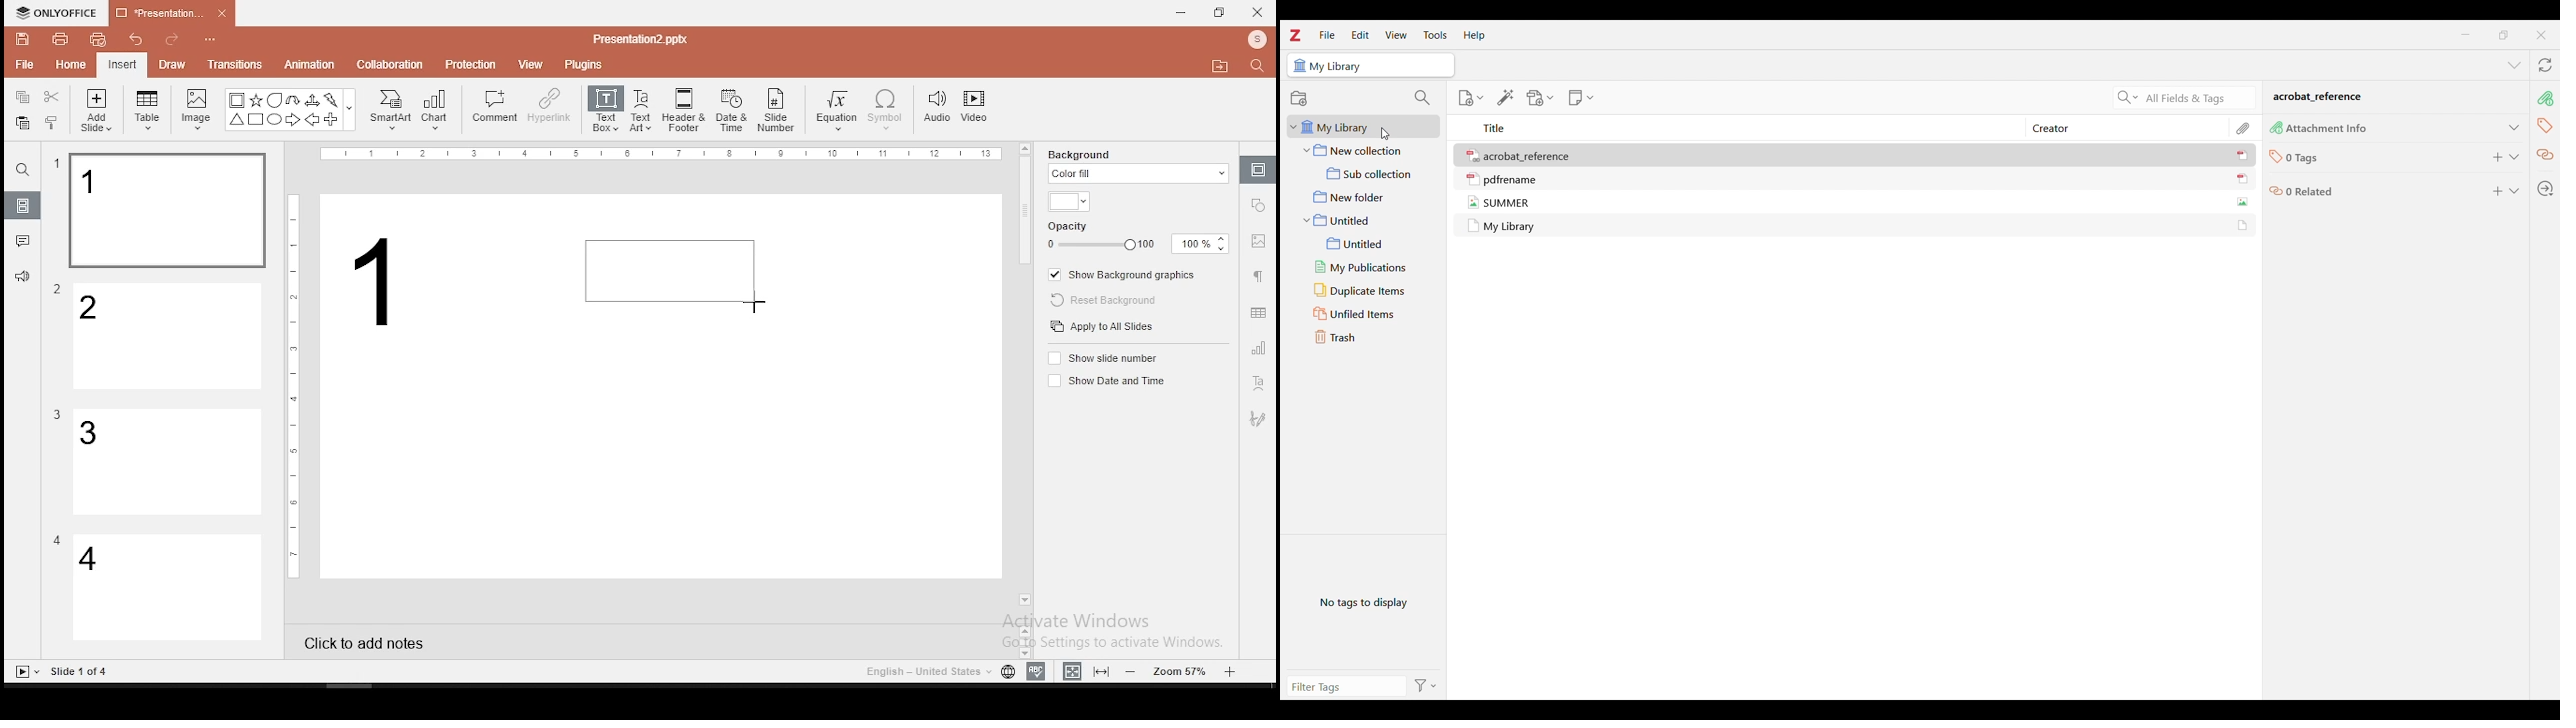 The width and height of the screenshot is (2576, 728). Describe the element at coordinates (2244, 127) in the screenshot. I see `Attachment column` at that location.